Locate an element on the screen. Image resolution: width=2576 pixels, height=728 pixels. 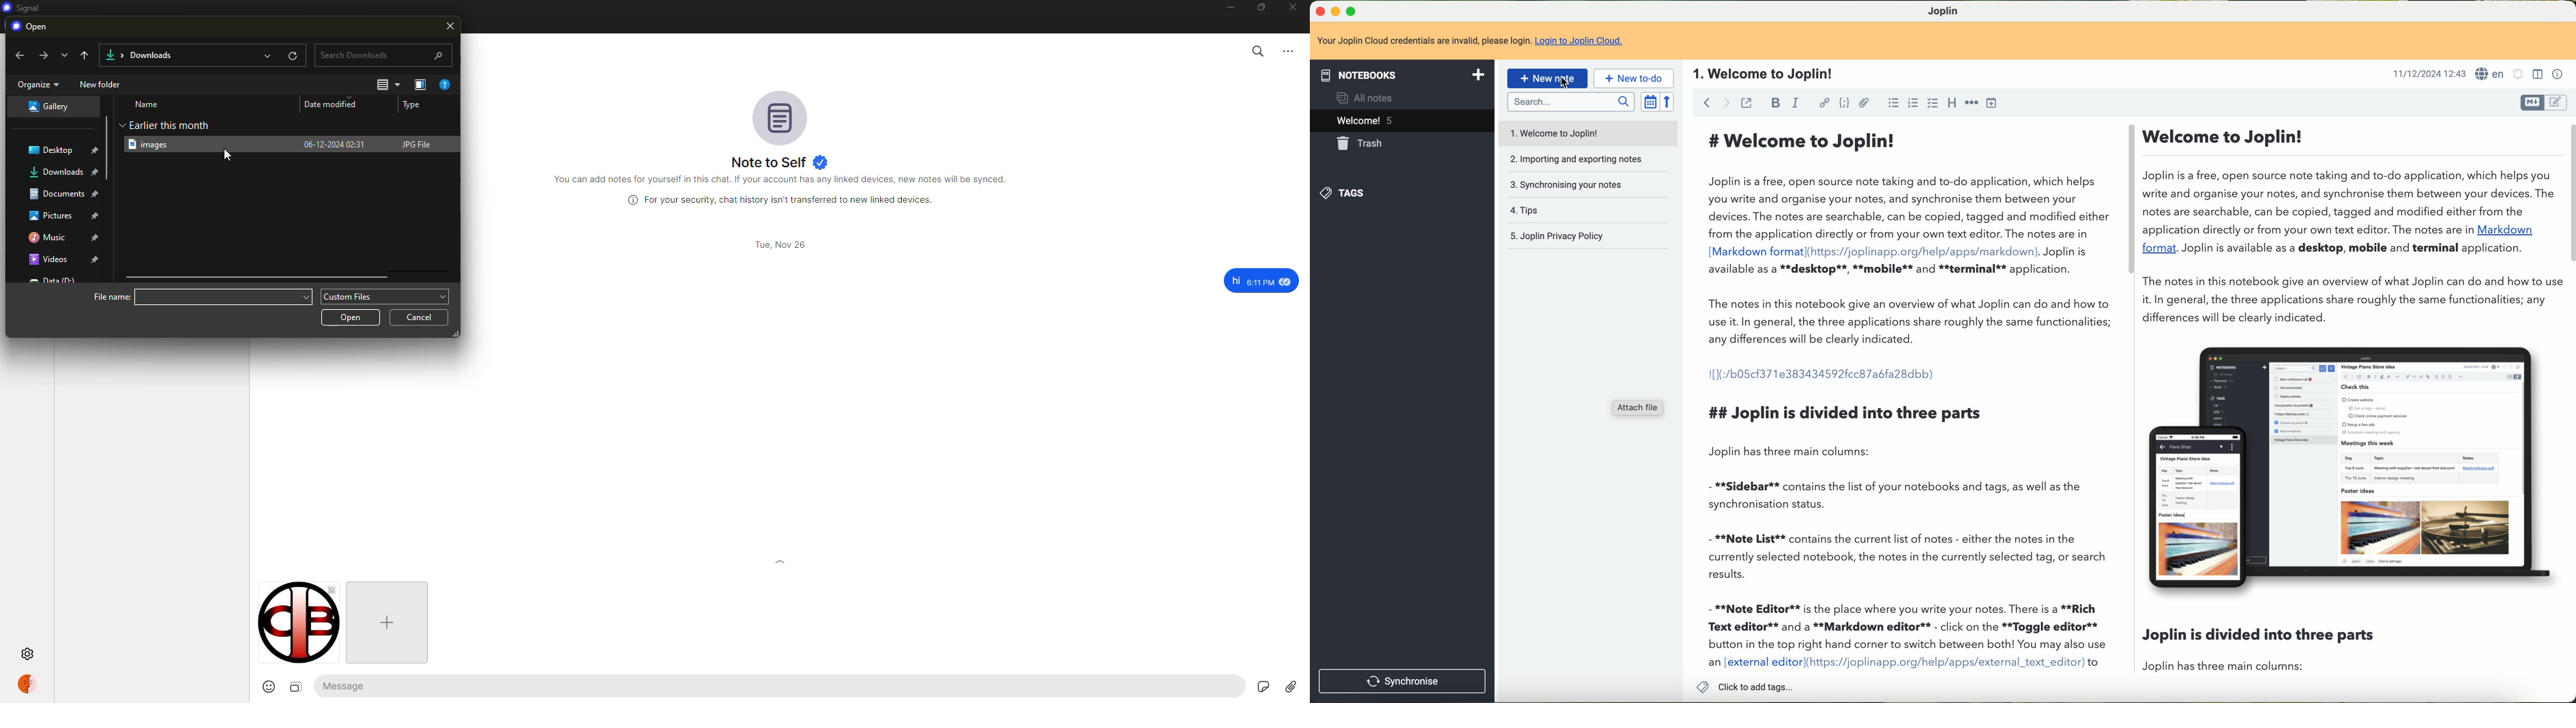
hyperlink is located at coordinates (1825, 102).